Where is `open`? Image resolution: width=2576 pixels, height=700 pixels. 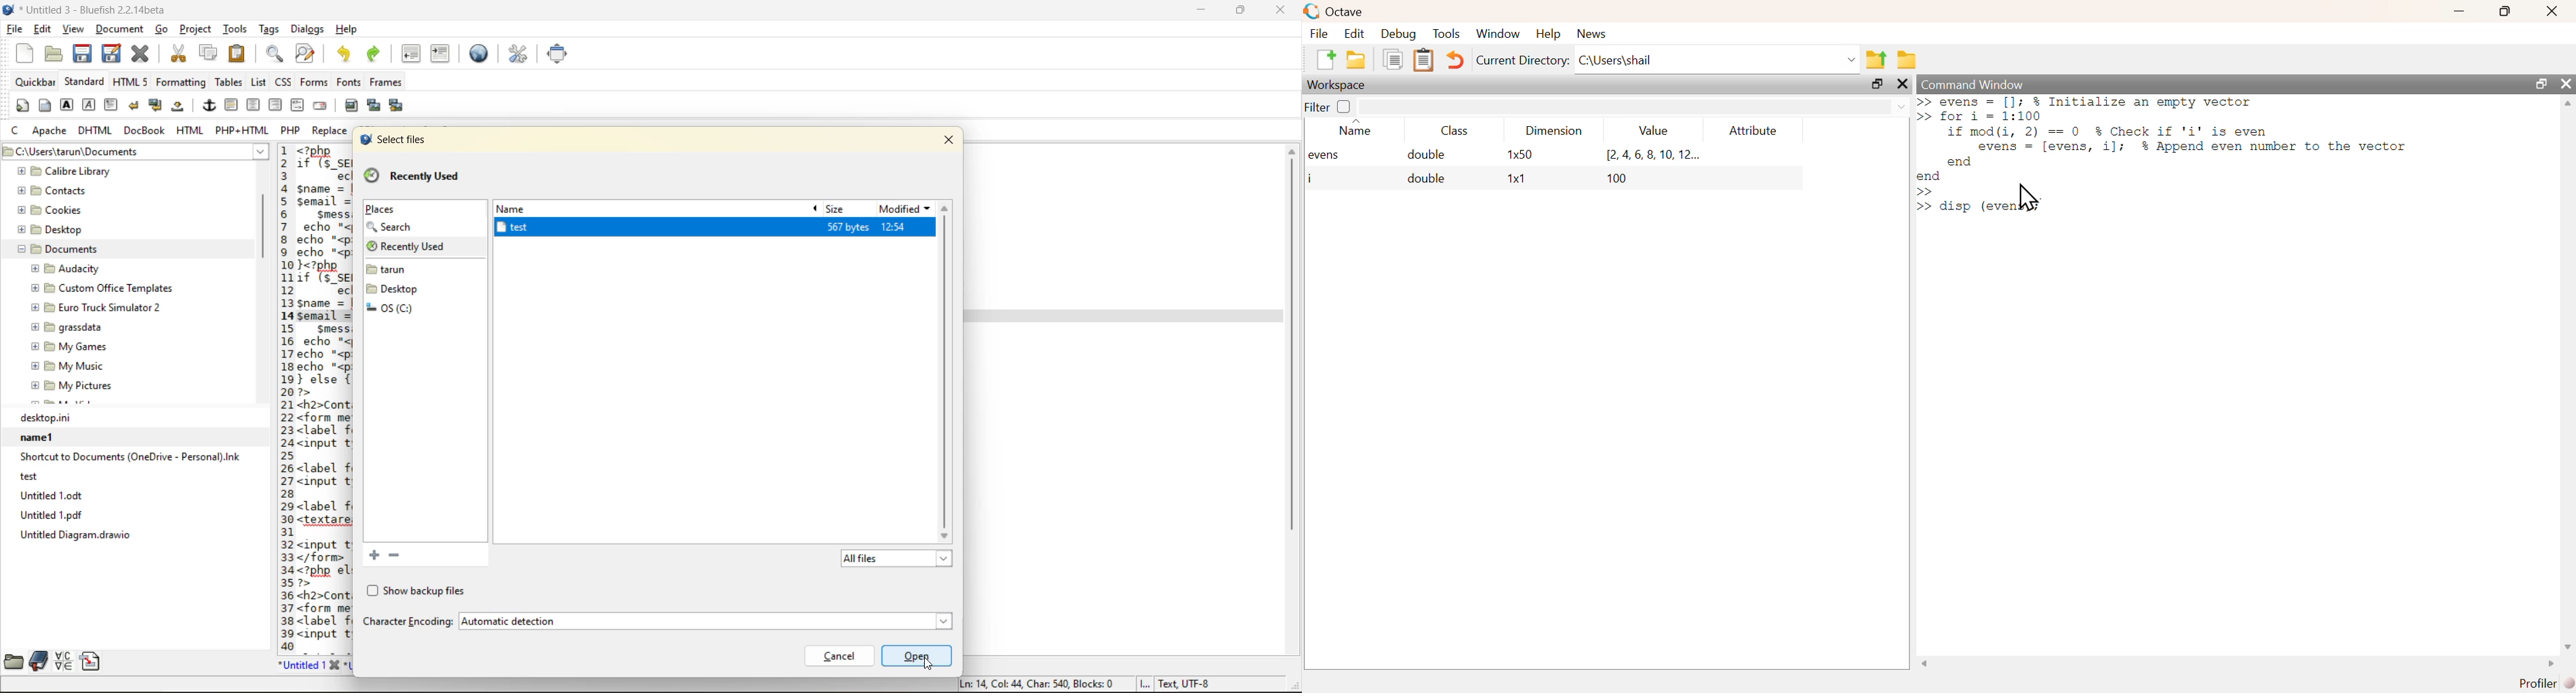
open is located at coordinates (49, 54).